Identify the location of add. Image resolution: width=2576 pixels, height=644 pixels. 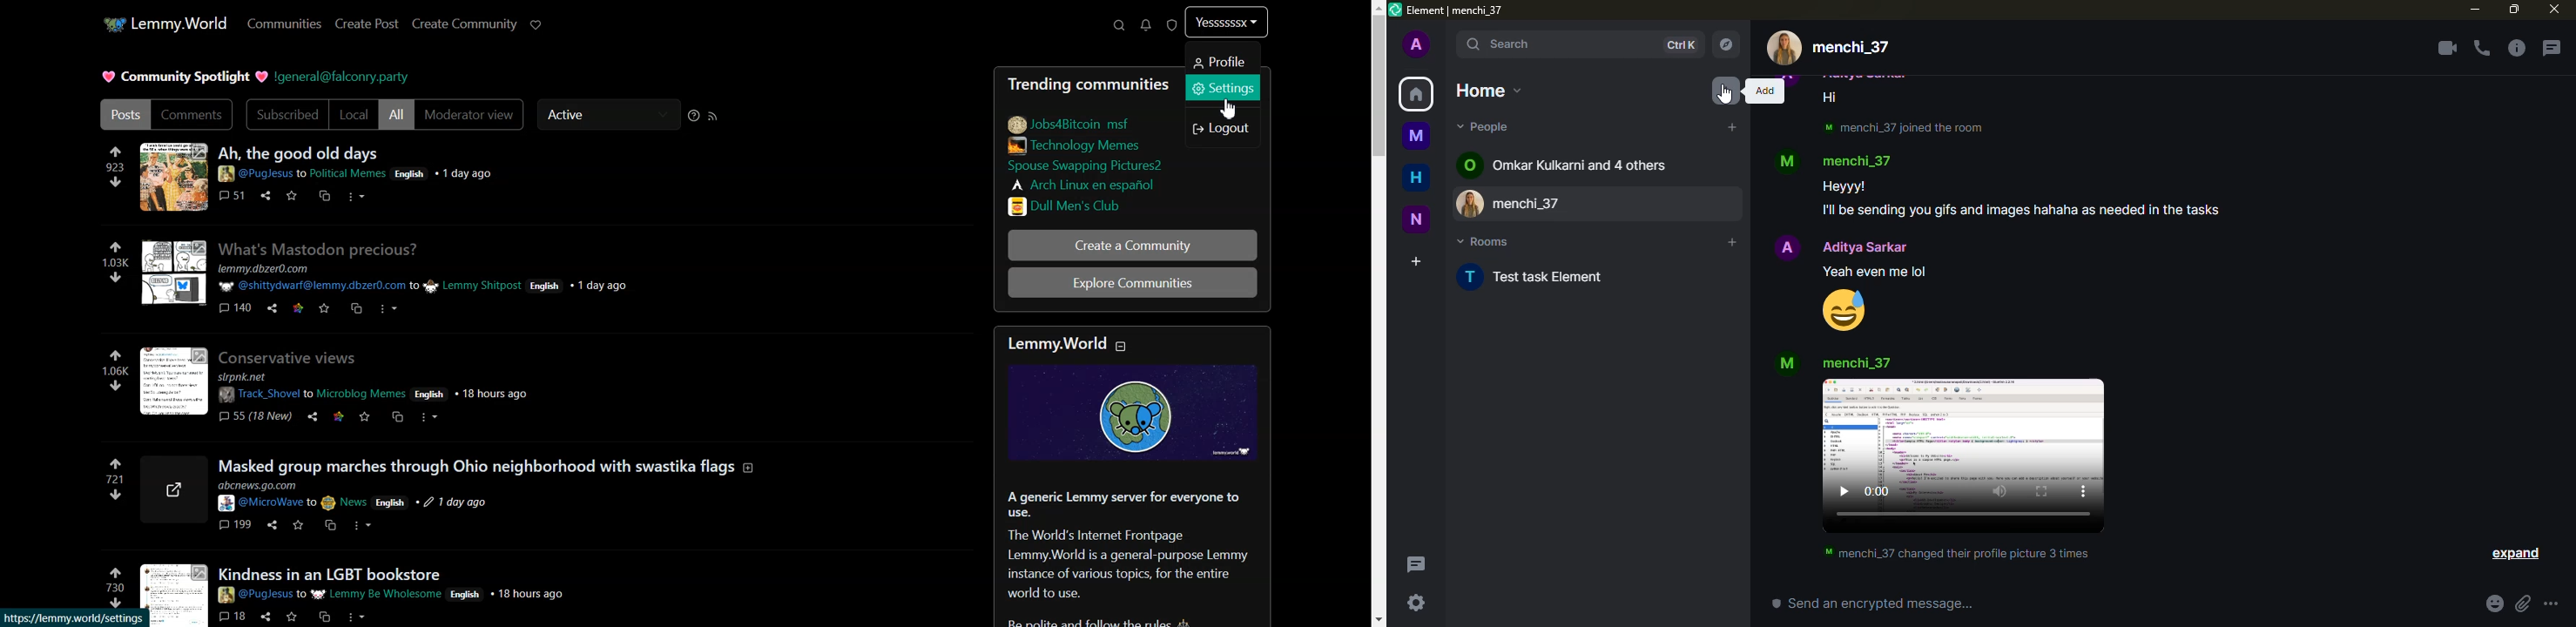
(1732, 127).